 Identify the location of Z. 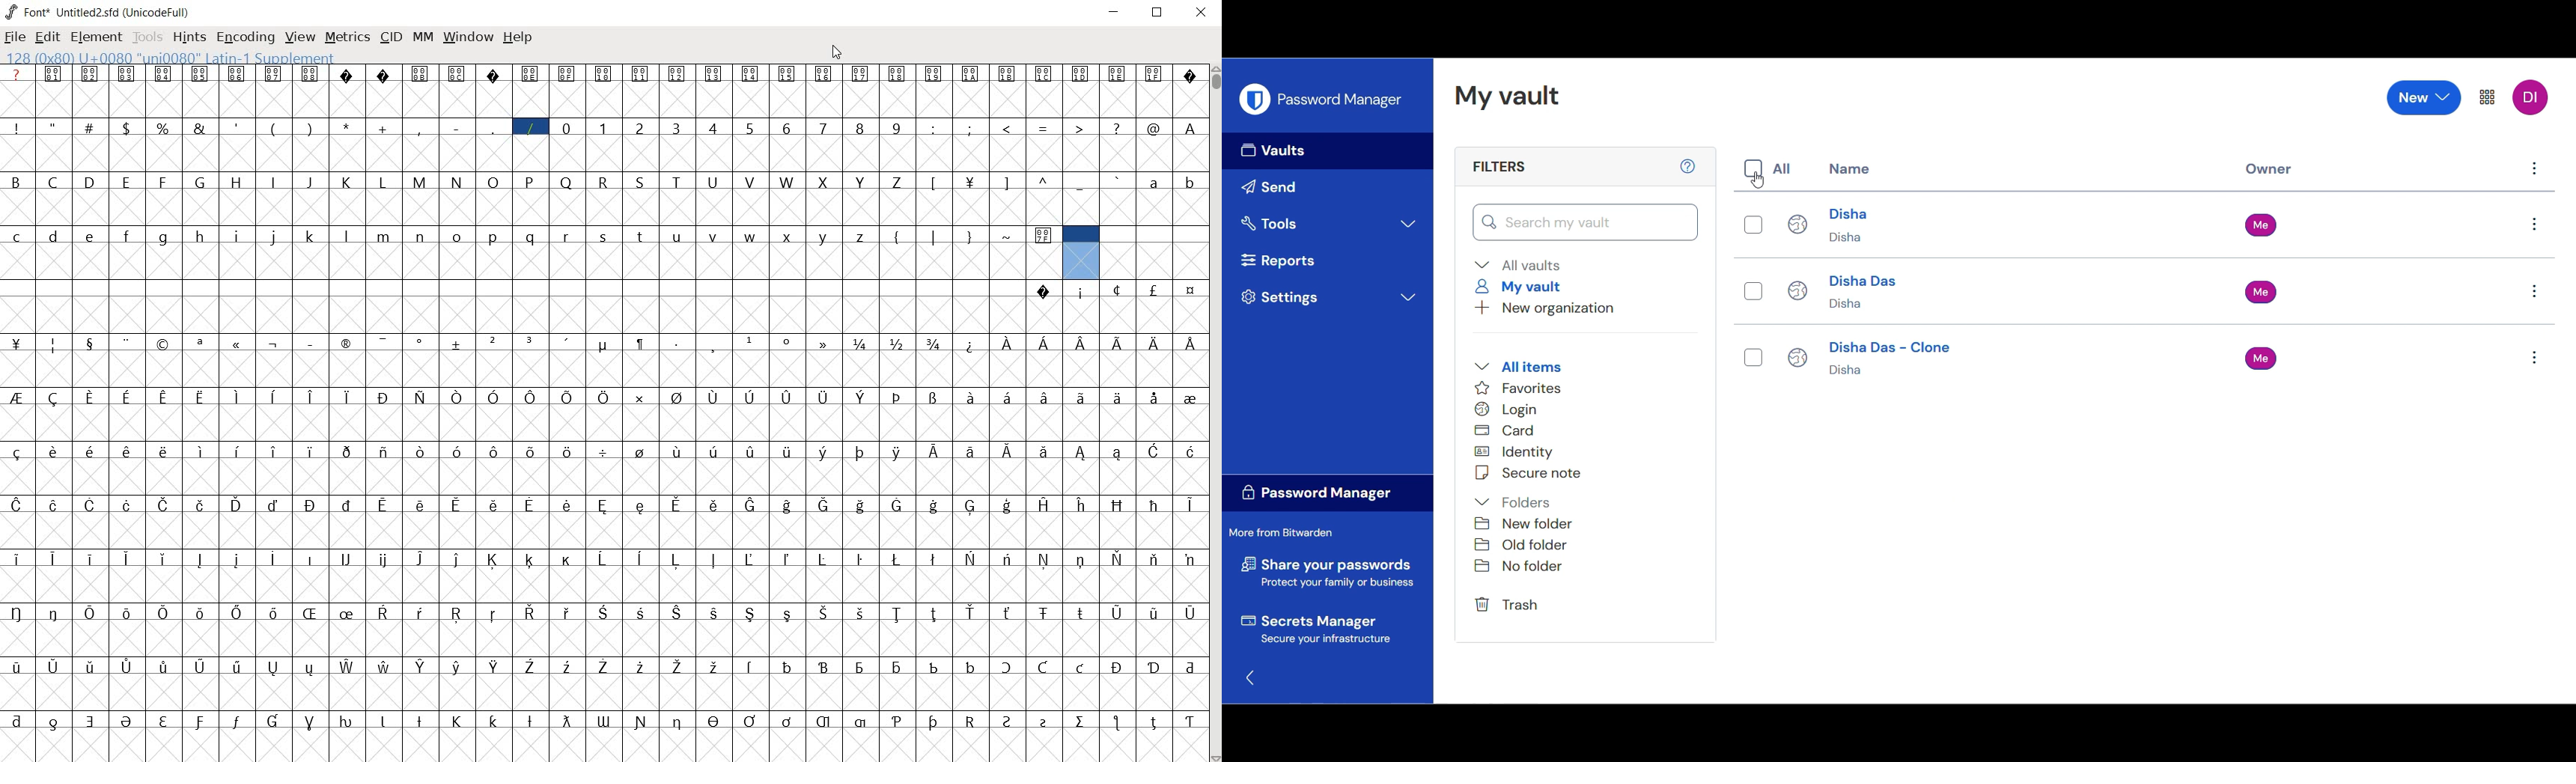
(898, 181).